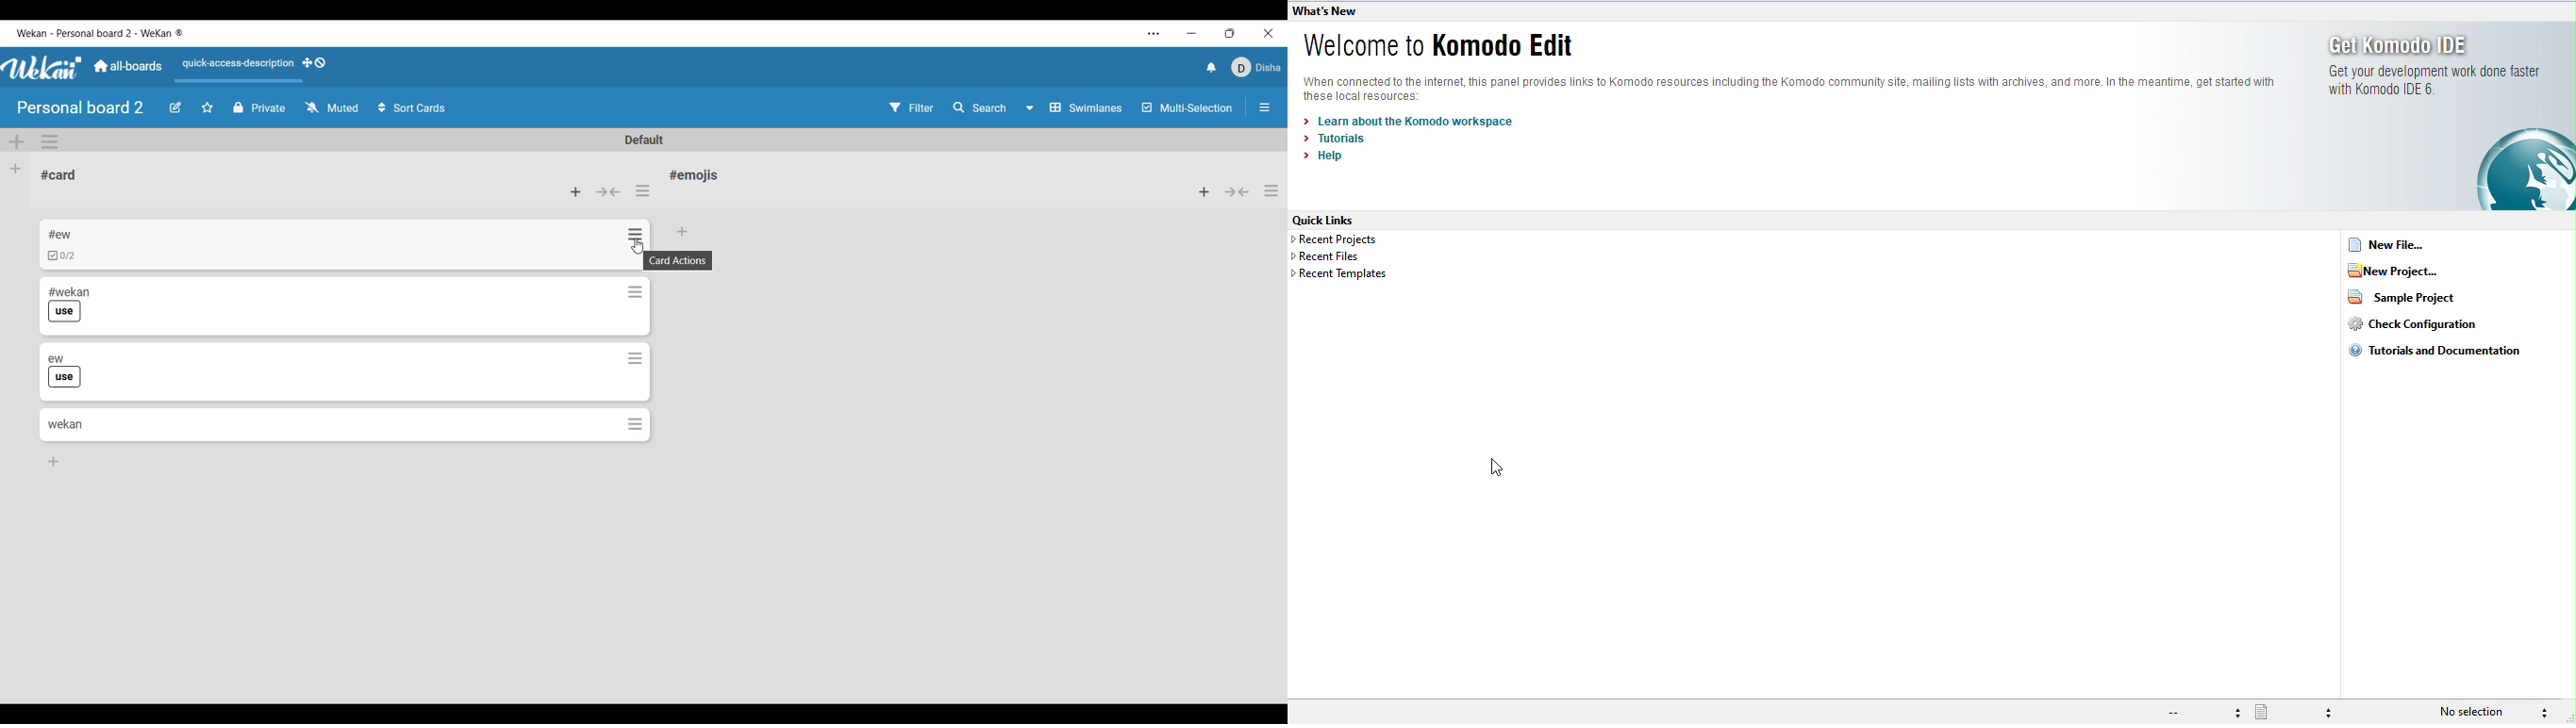  Describe the element at coordinates (66, 424) in the screenshot. I see `Card 4` at that location.